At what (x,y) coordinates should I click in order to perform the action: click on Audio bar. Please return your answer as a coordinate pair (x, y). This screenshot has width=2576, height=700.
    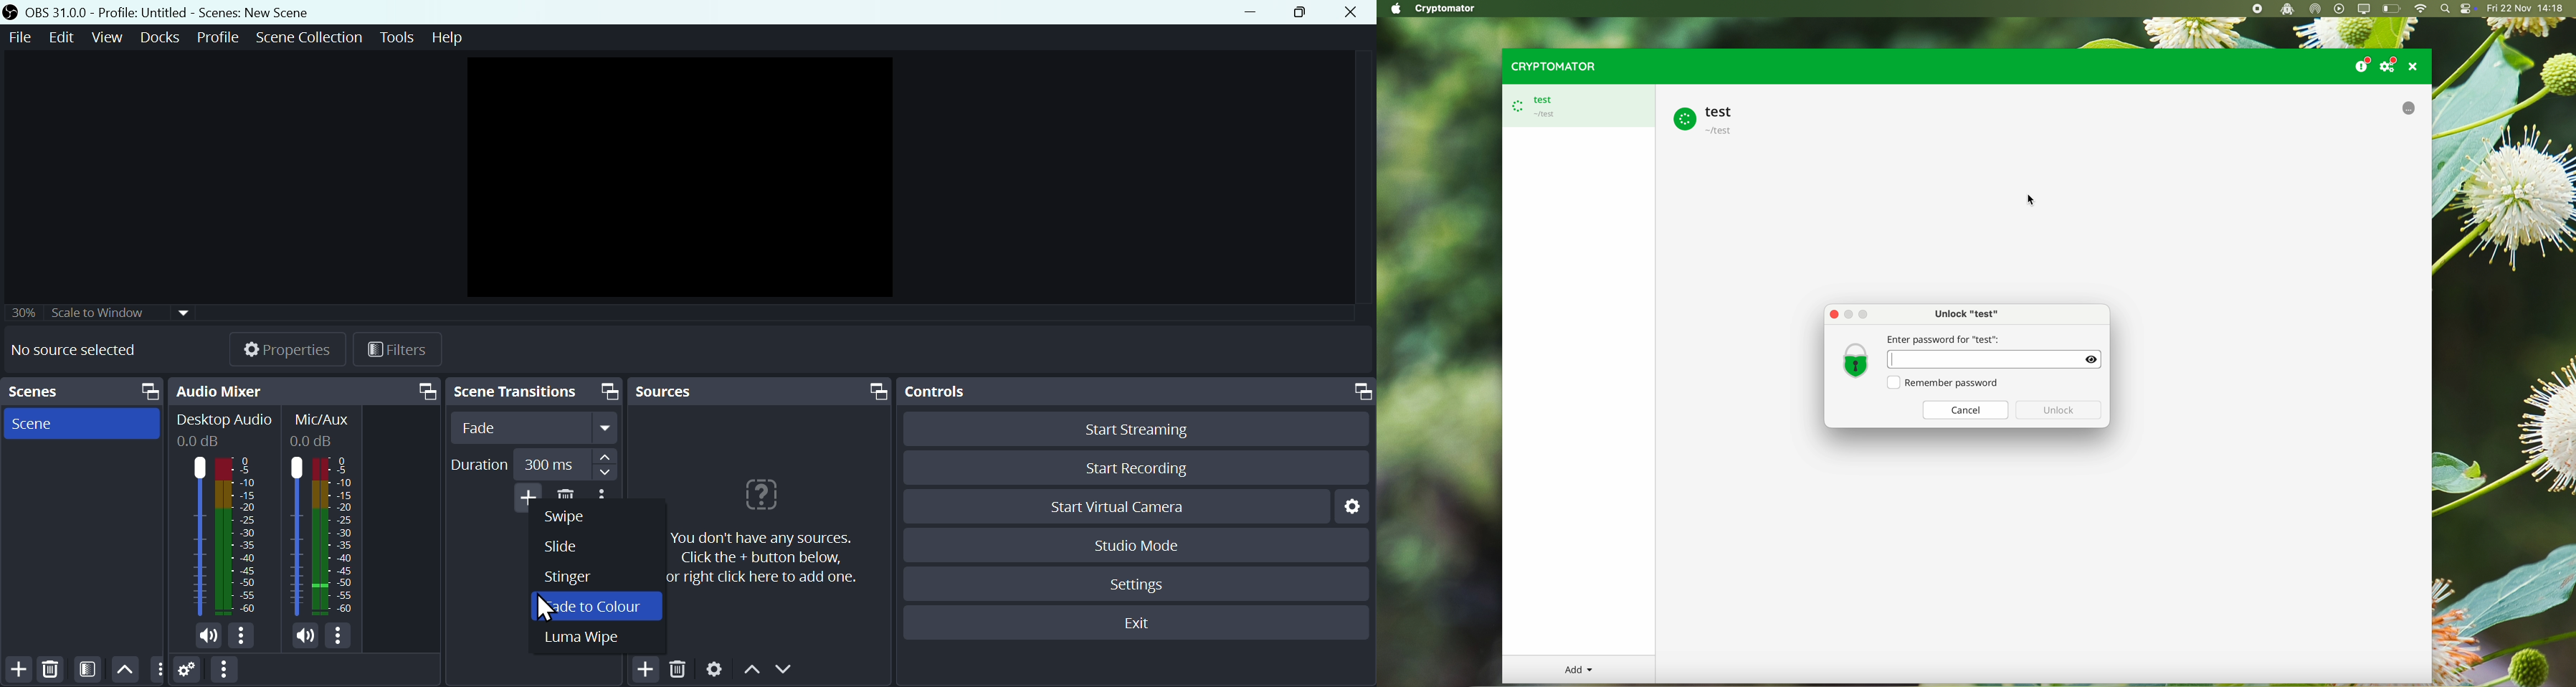
    Looking at the image, I should click on (322, 539).